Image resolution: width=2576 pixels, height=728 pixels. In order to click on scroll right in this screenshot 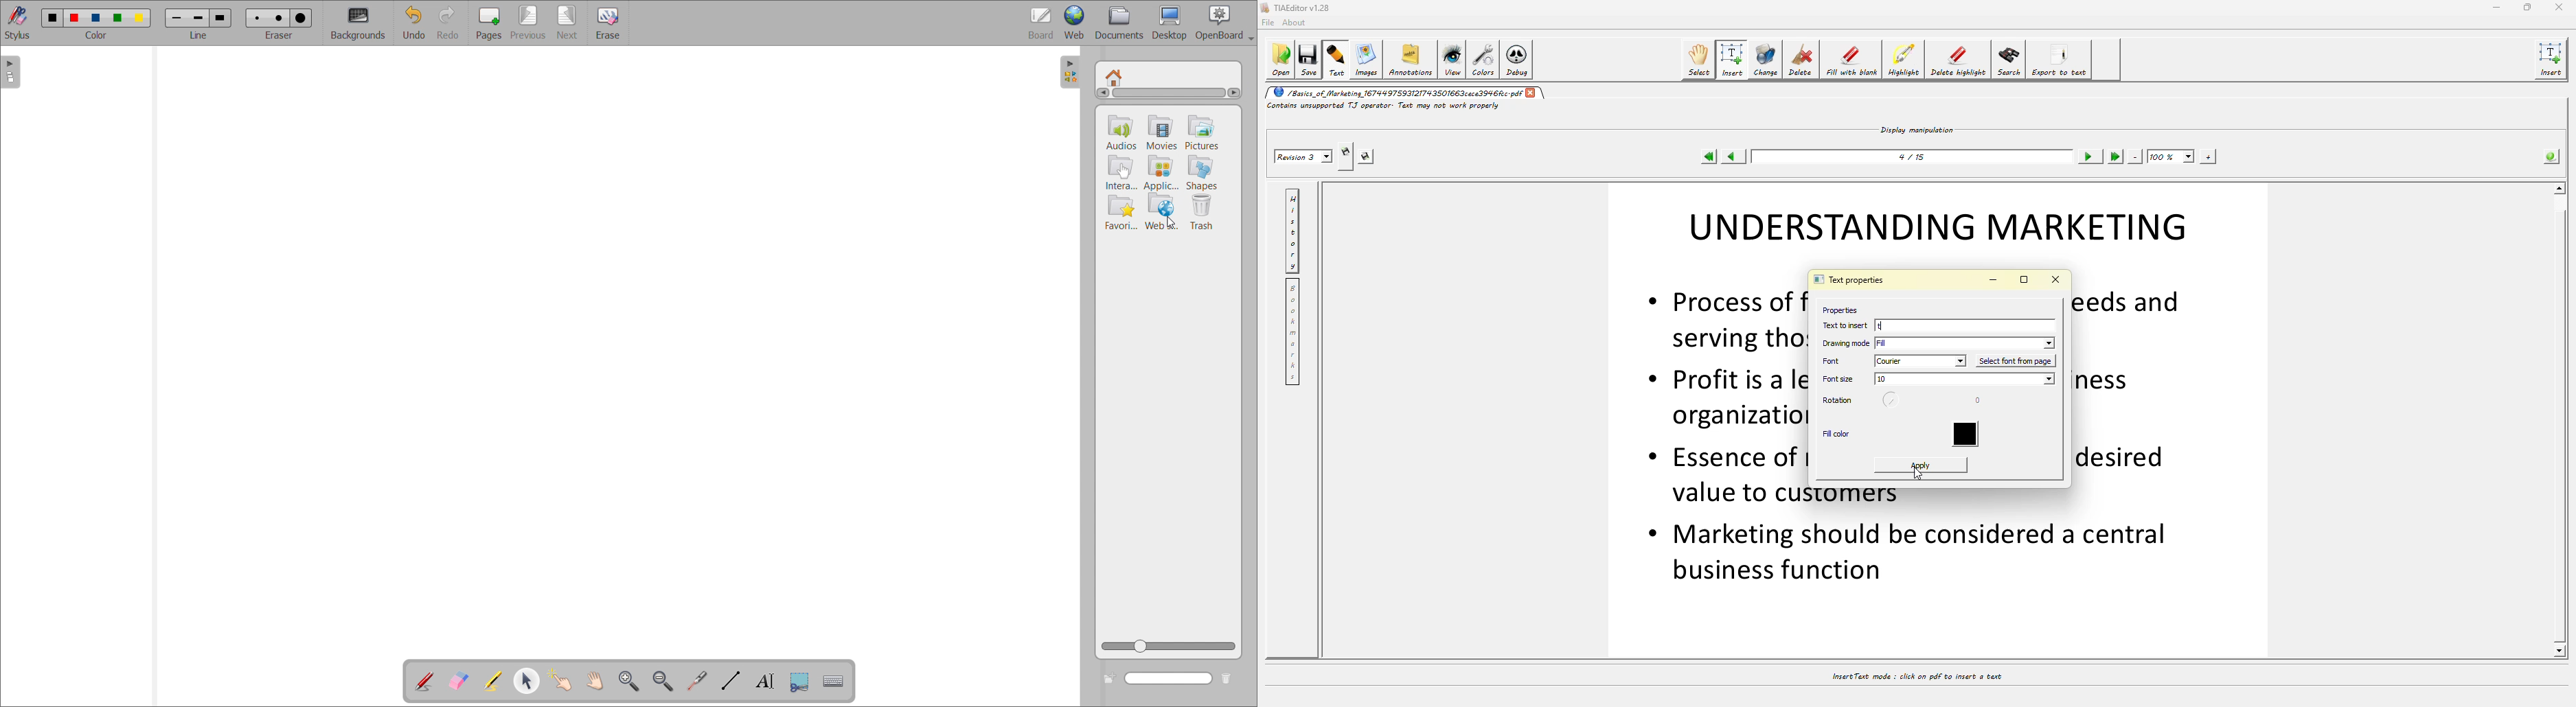, I will do `click(1233, 92)`.